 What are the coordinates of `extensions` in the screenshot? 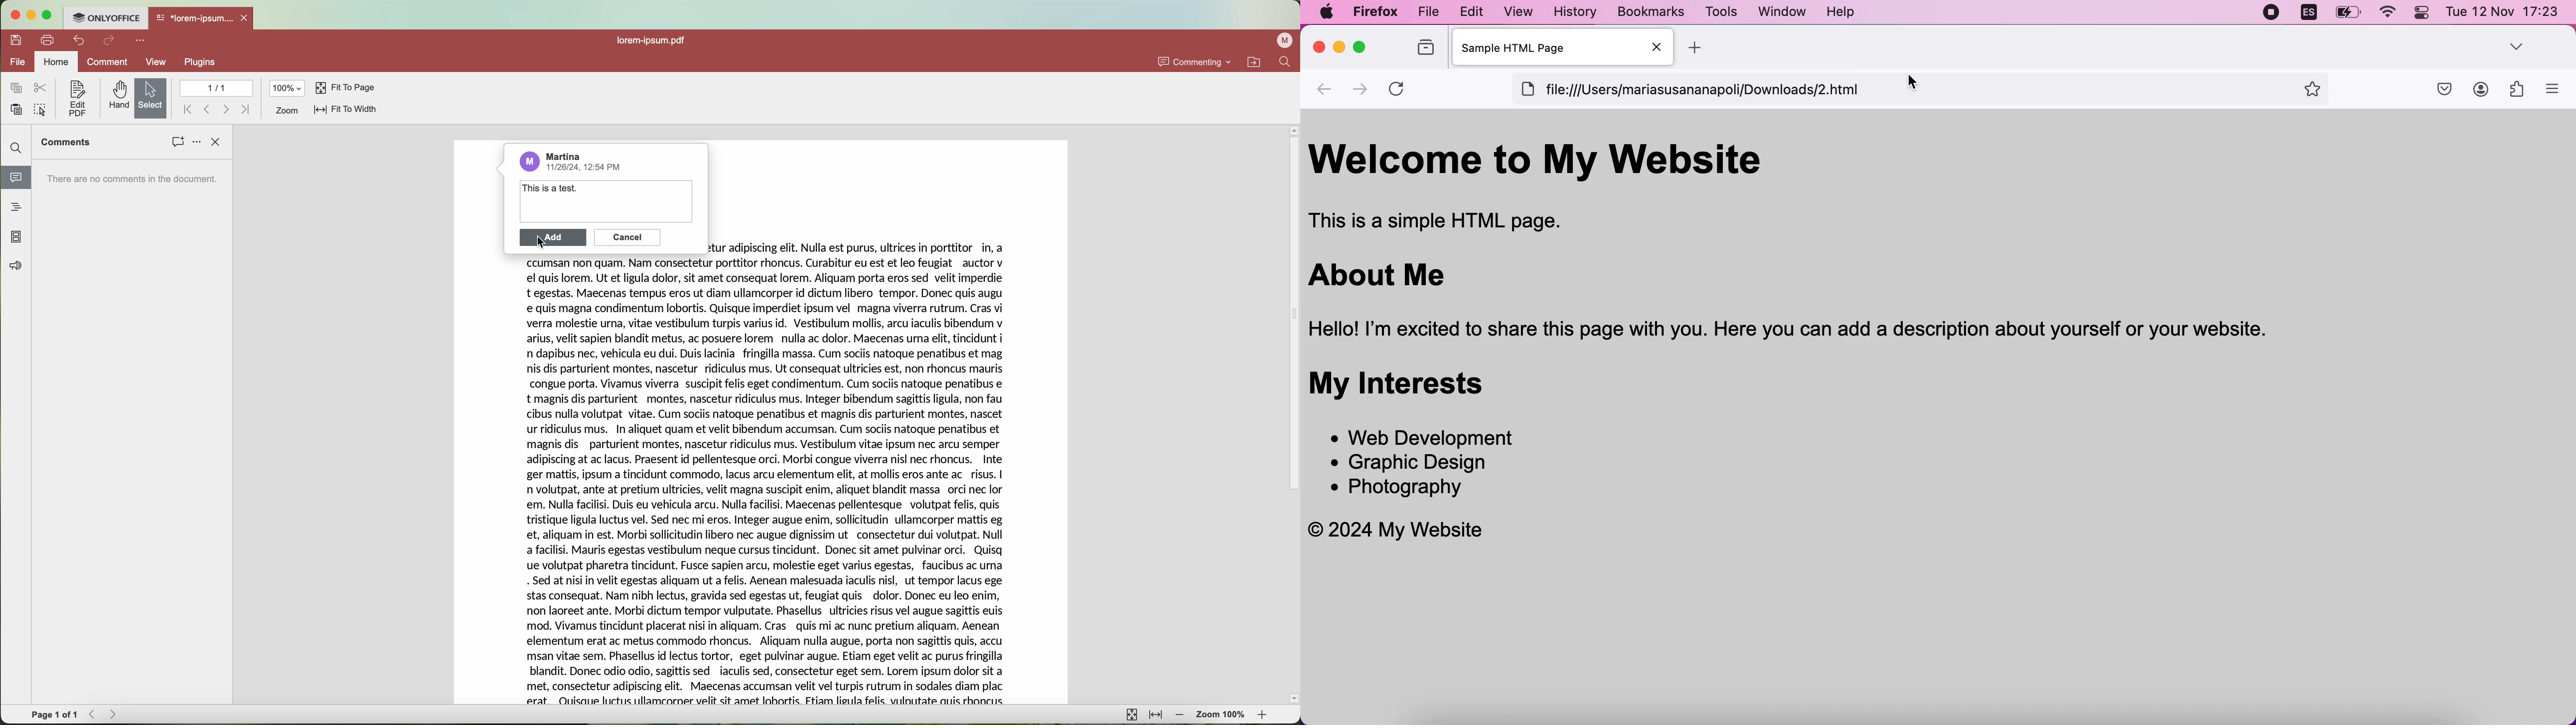 It's located at (2517, 89).